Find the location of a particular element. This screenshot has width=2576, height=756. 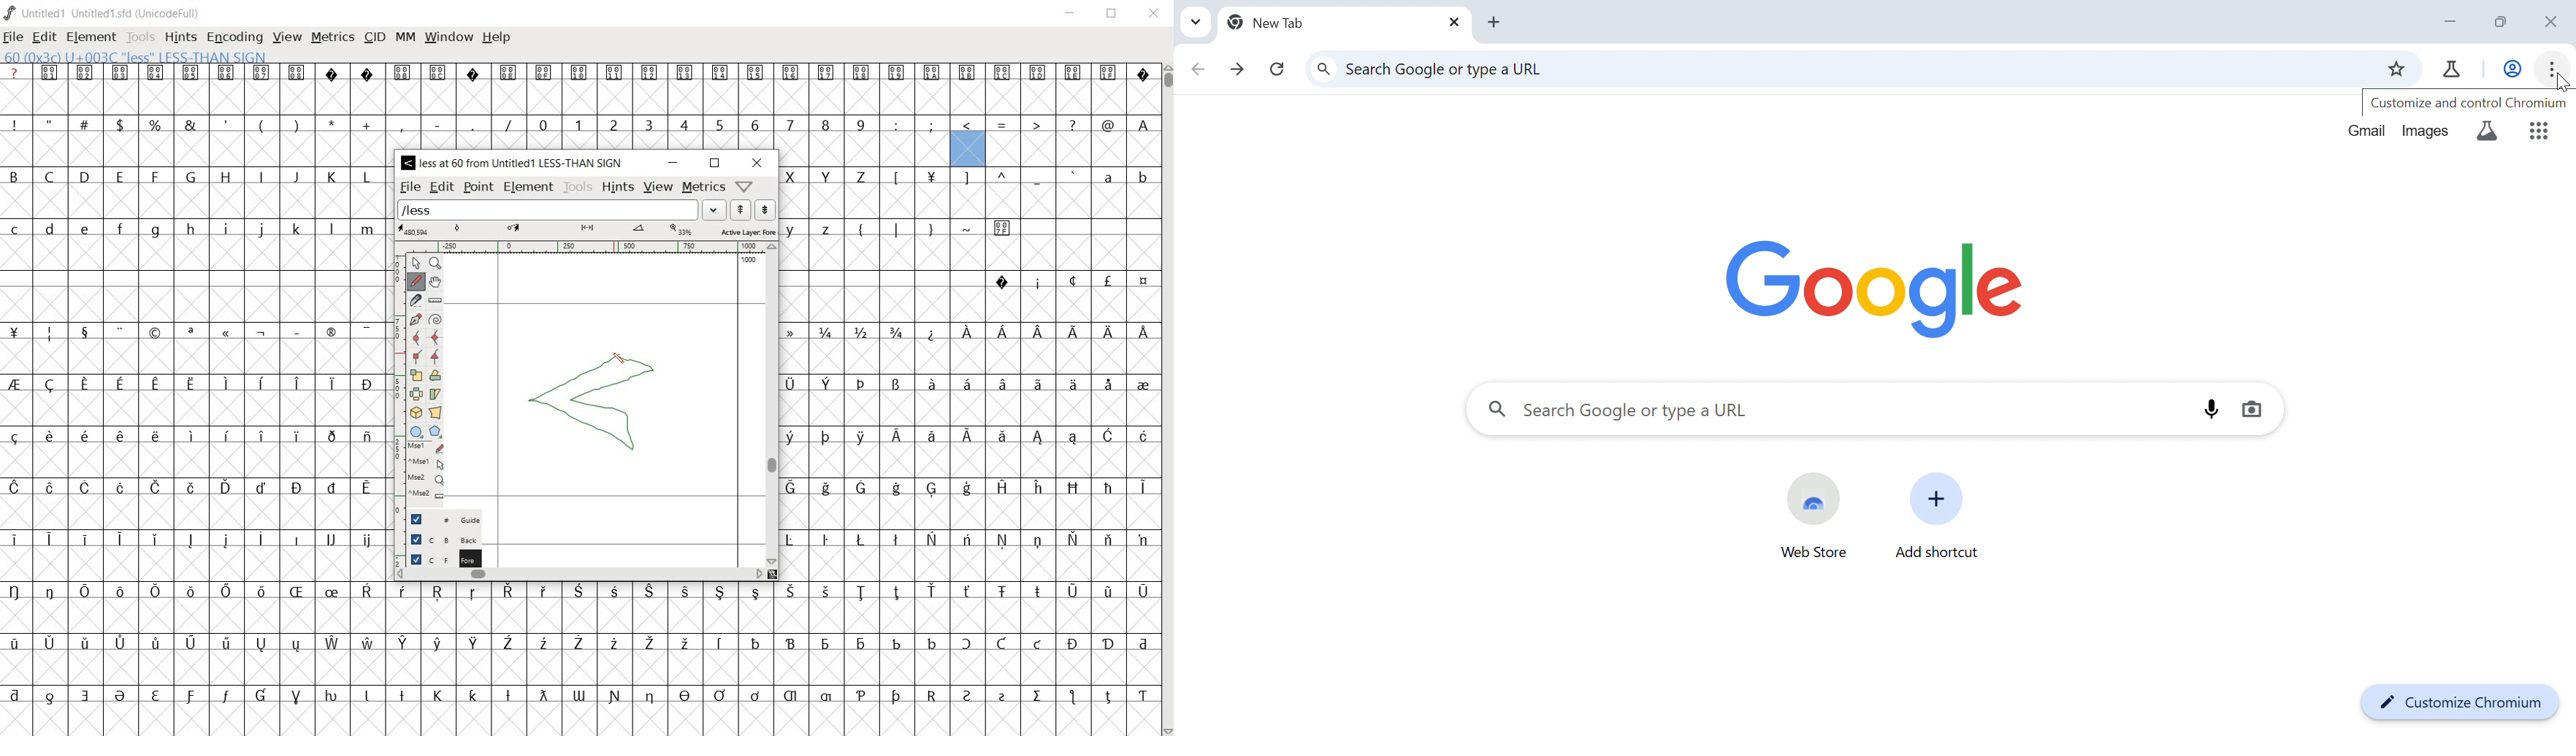

cursor is located at coordinates (2558, 83).